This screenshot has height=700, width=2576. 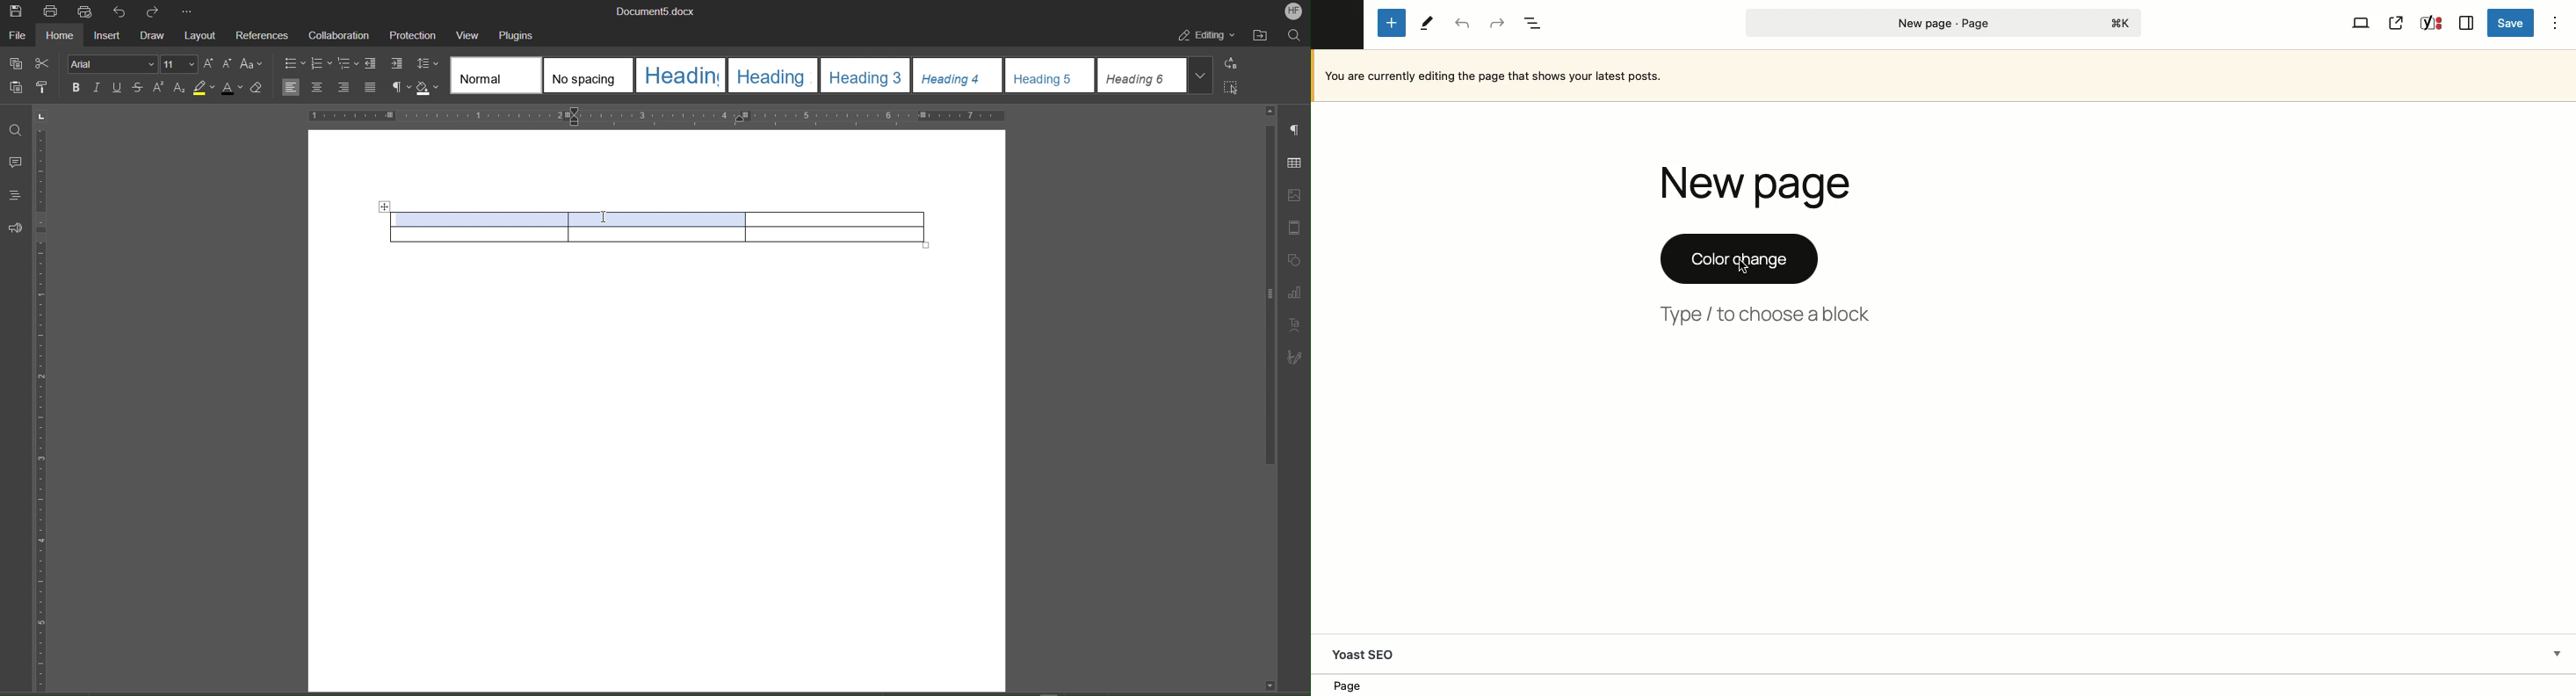 What do you see at coordinates (2511, 24) in the screenshot?
I see `Save` at bounding box center [2511, 24].